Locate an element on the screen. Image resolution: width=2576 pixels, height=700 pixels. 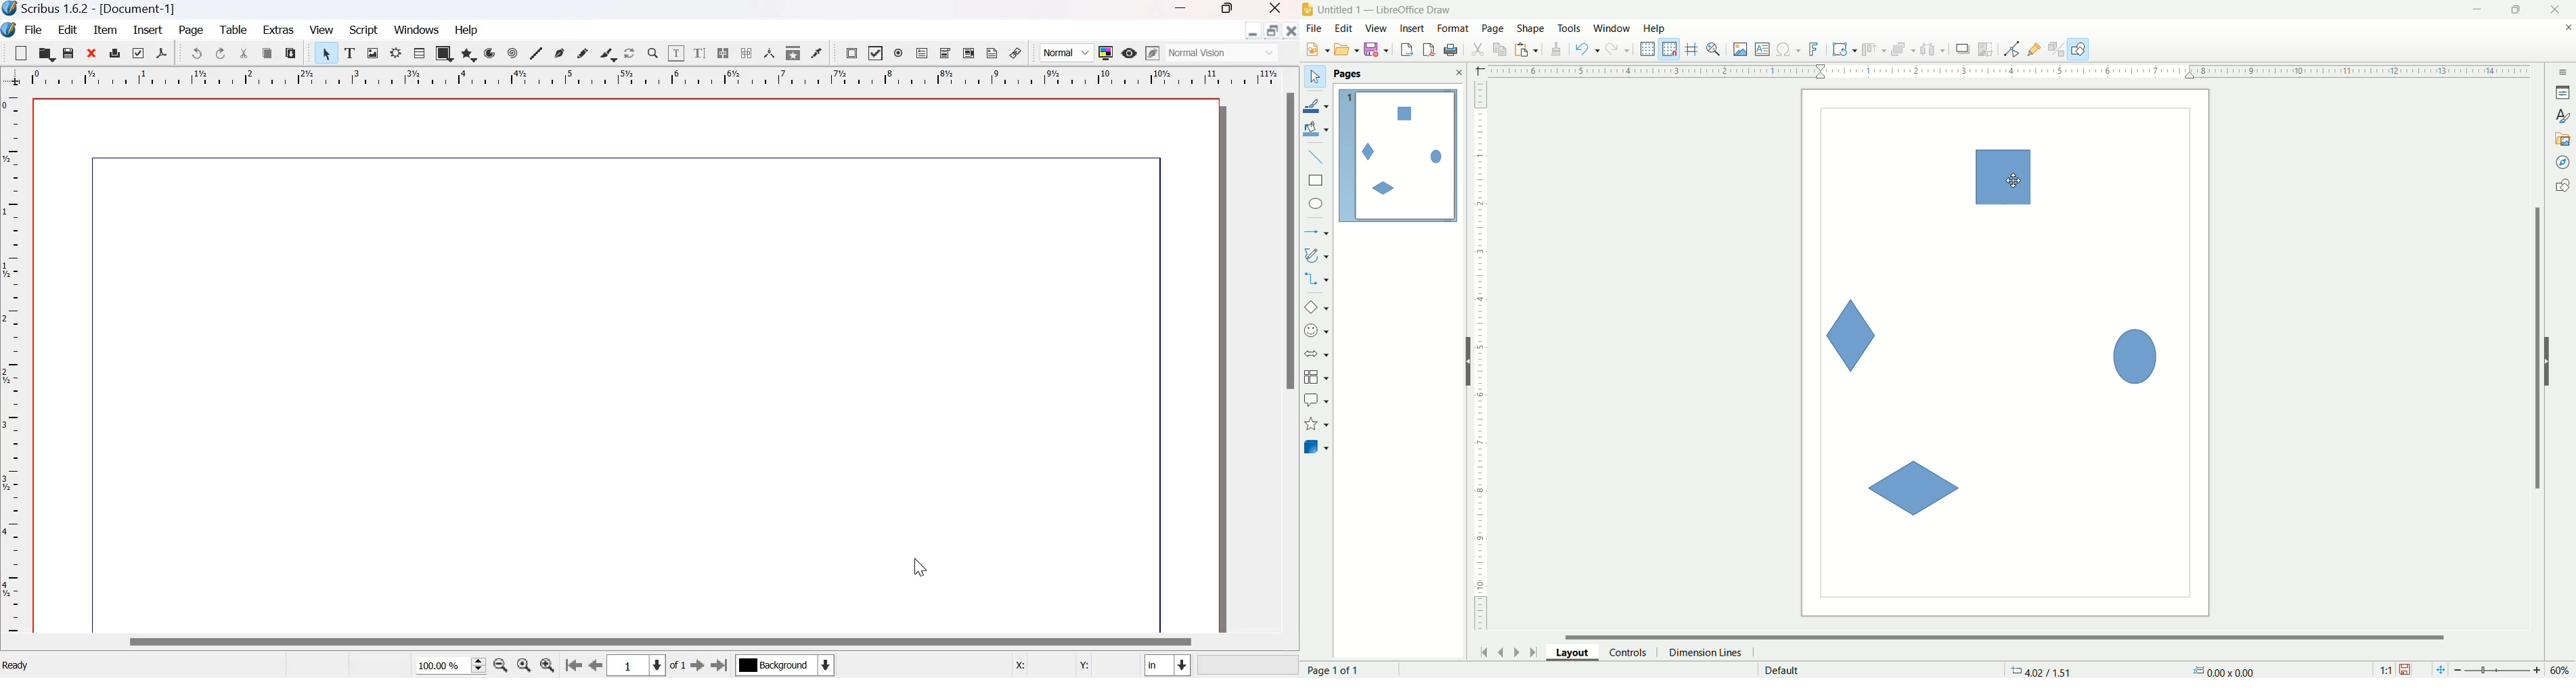
block arrow is located at coordinates (1319, 354).